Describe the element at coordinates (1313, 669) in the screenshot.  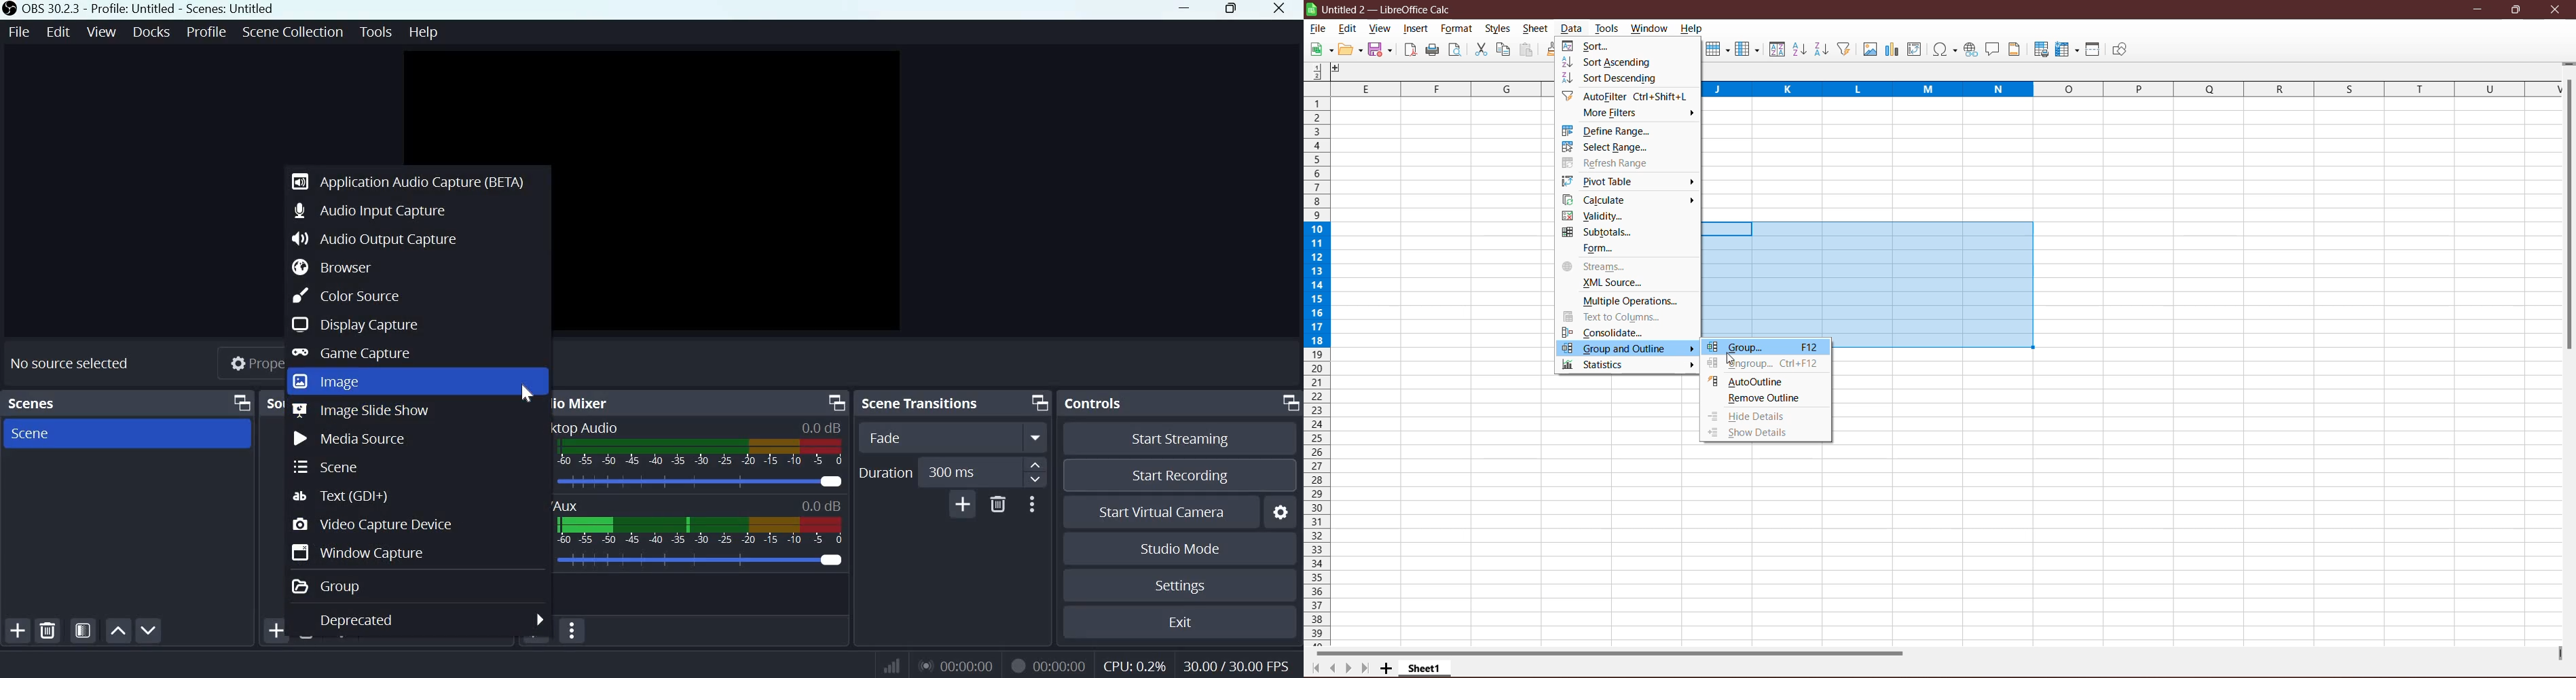
I see `Scroll to first page` at that location.